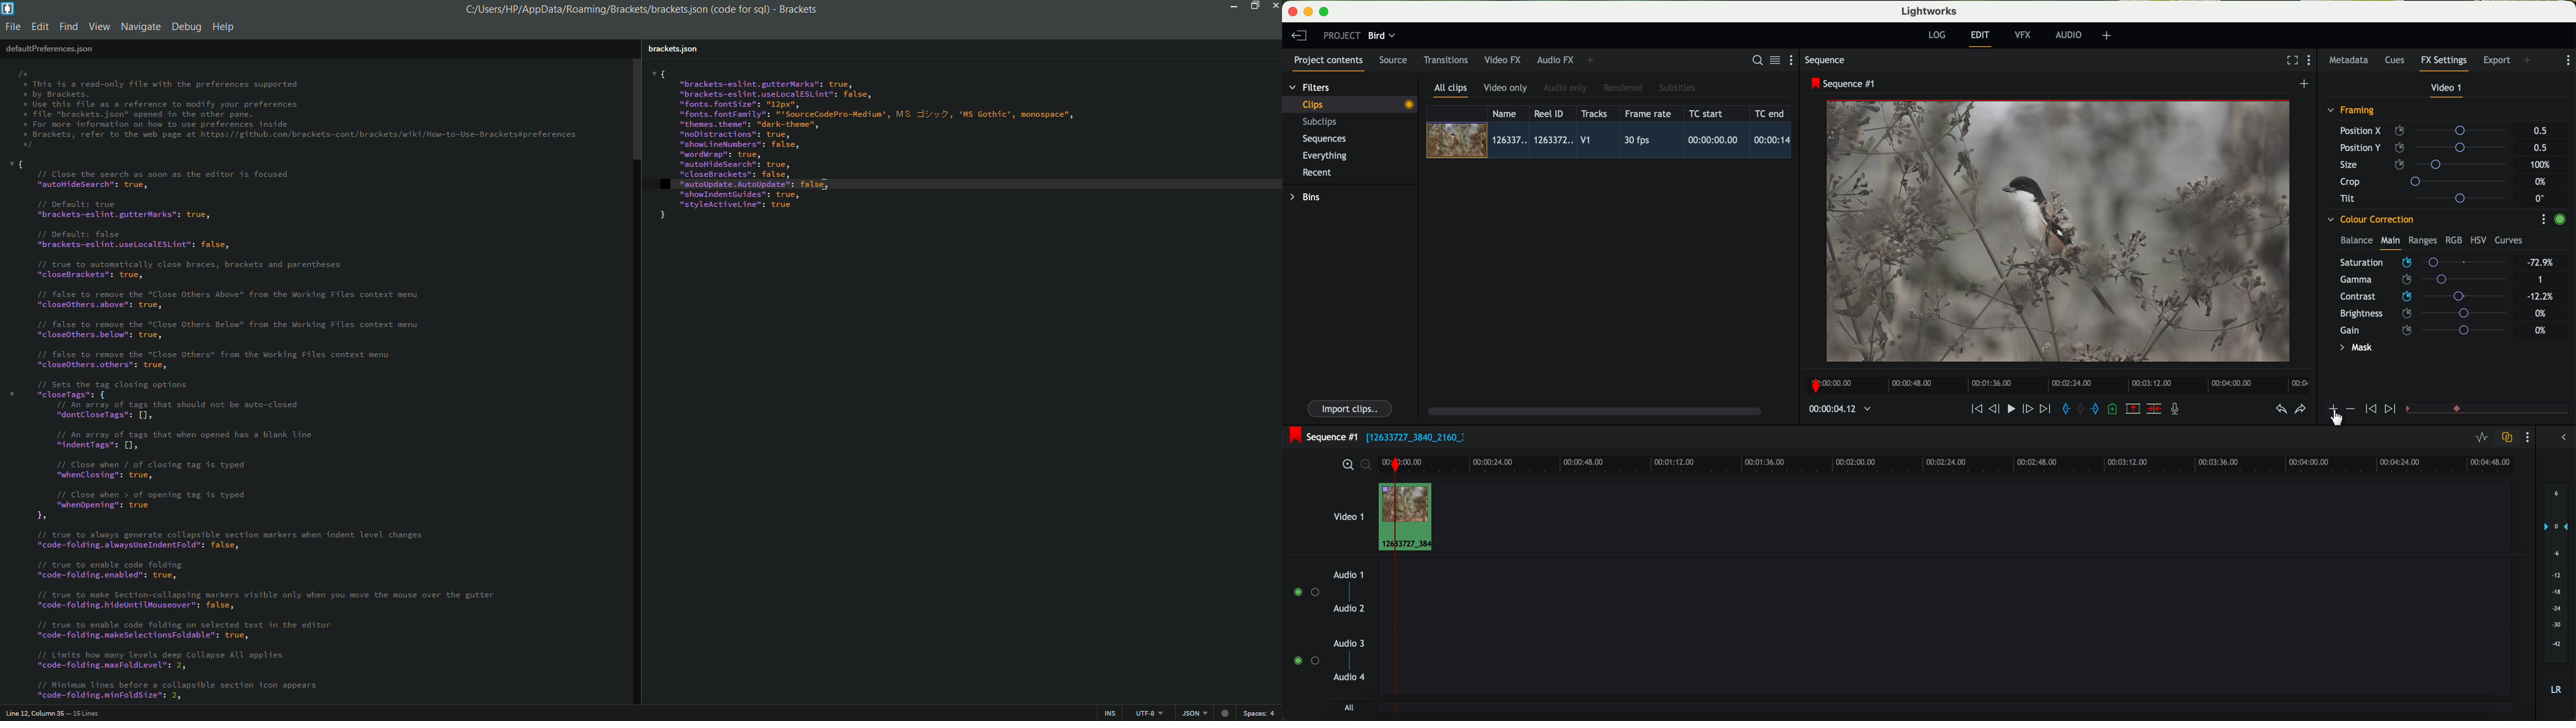 This screenshot has width=2576, height=728. I want to click on spaces: 4, so click(1261, 713).